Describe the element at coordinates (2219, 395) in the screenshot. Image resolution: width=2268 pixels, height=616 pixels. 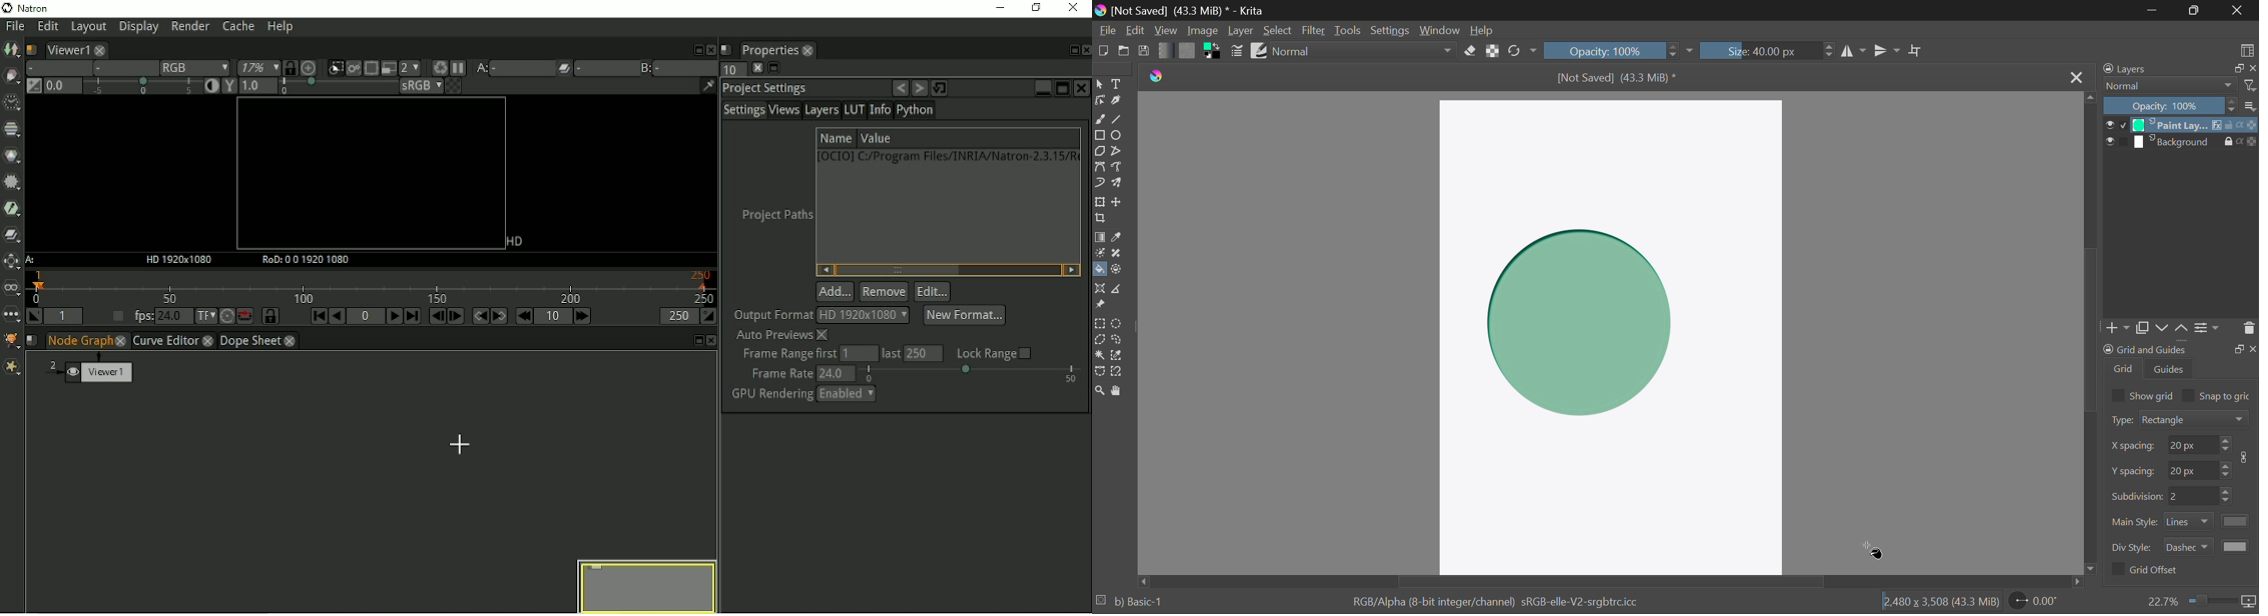
I see `Snap to grid` at that location.